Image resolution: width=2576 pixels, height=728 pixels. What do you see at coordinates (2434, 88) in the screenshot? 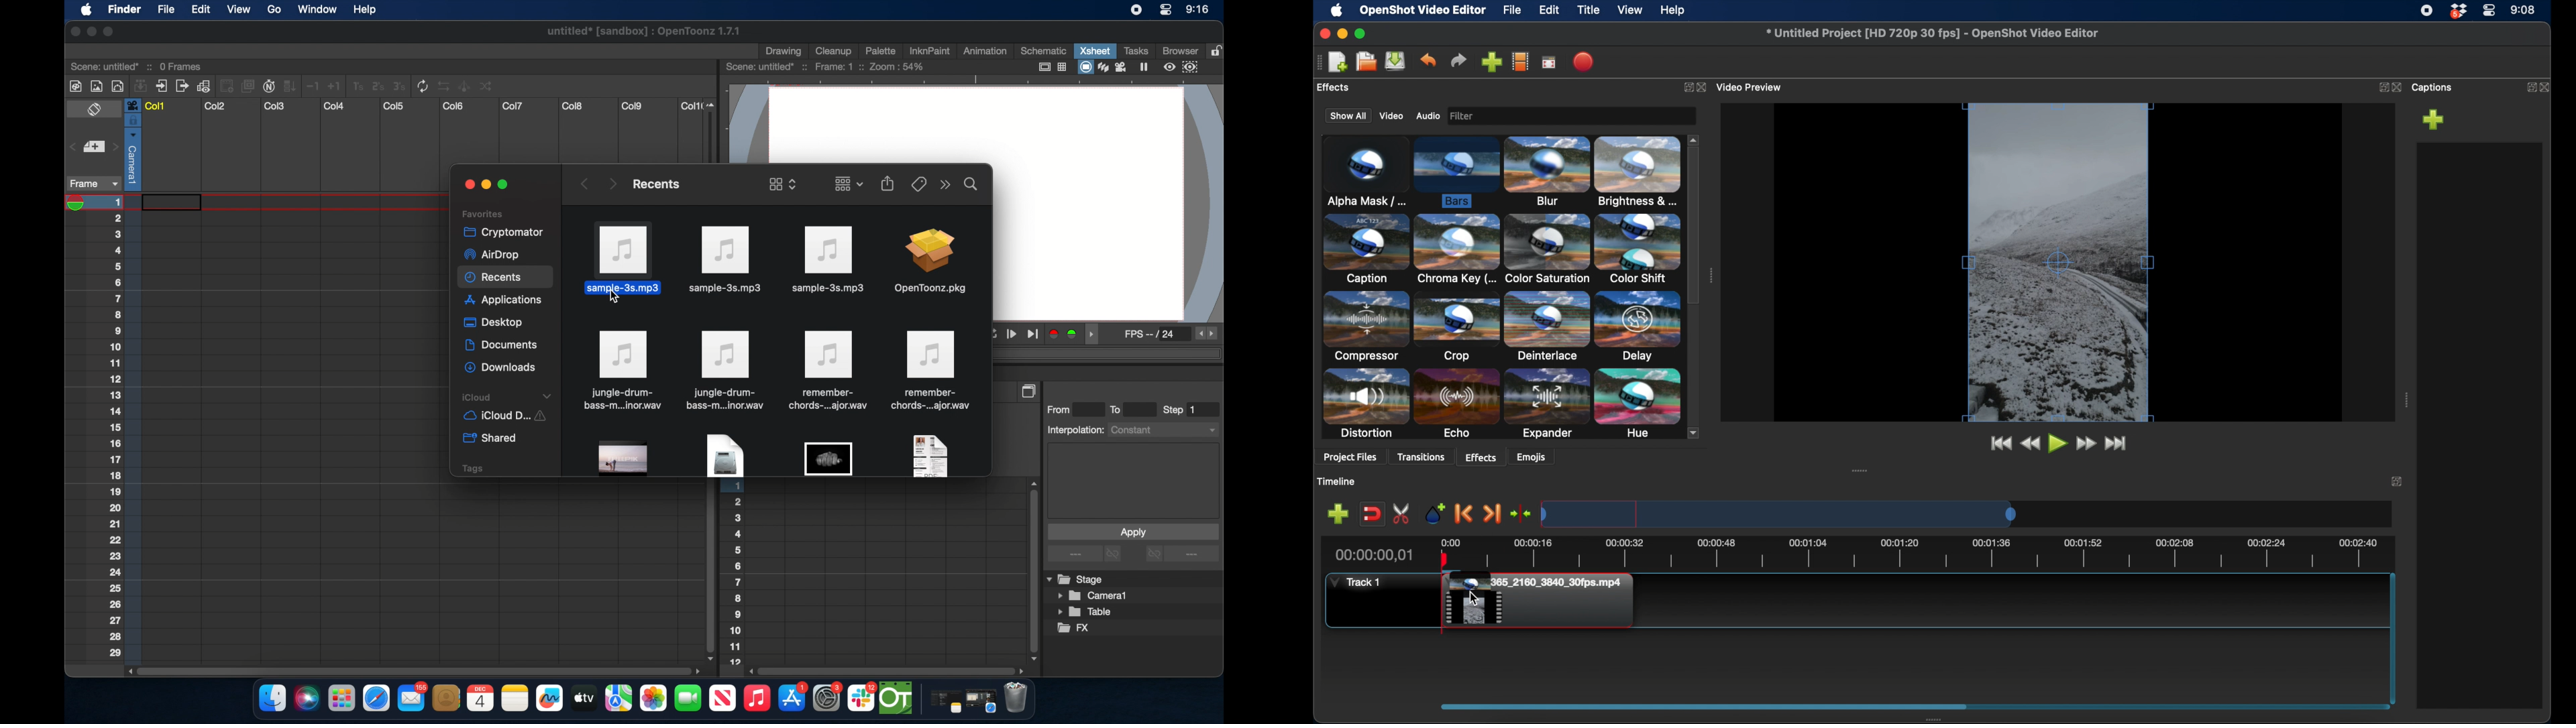
I see `captions` at bounding box center [2434, 88].